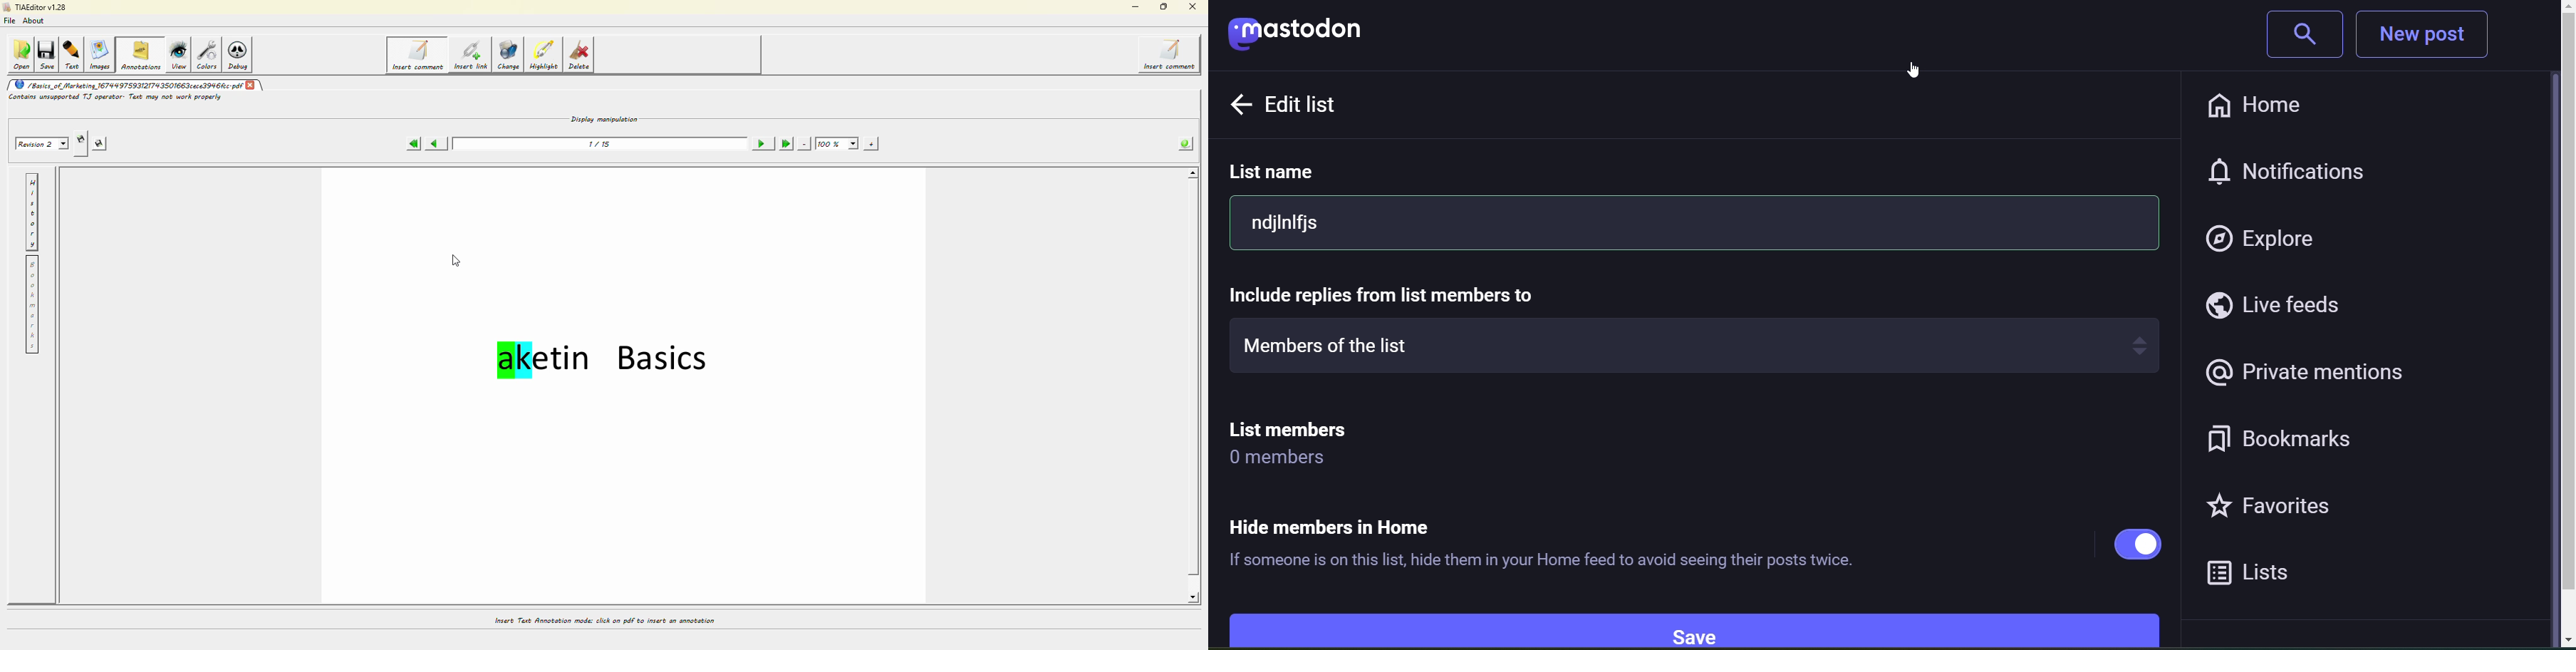 The image size is (2576, 672). What do you see at coordinates (2307, 373) in the screenshot?
I see `private mentions` at bounding box center [2307, 373].